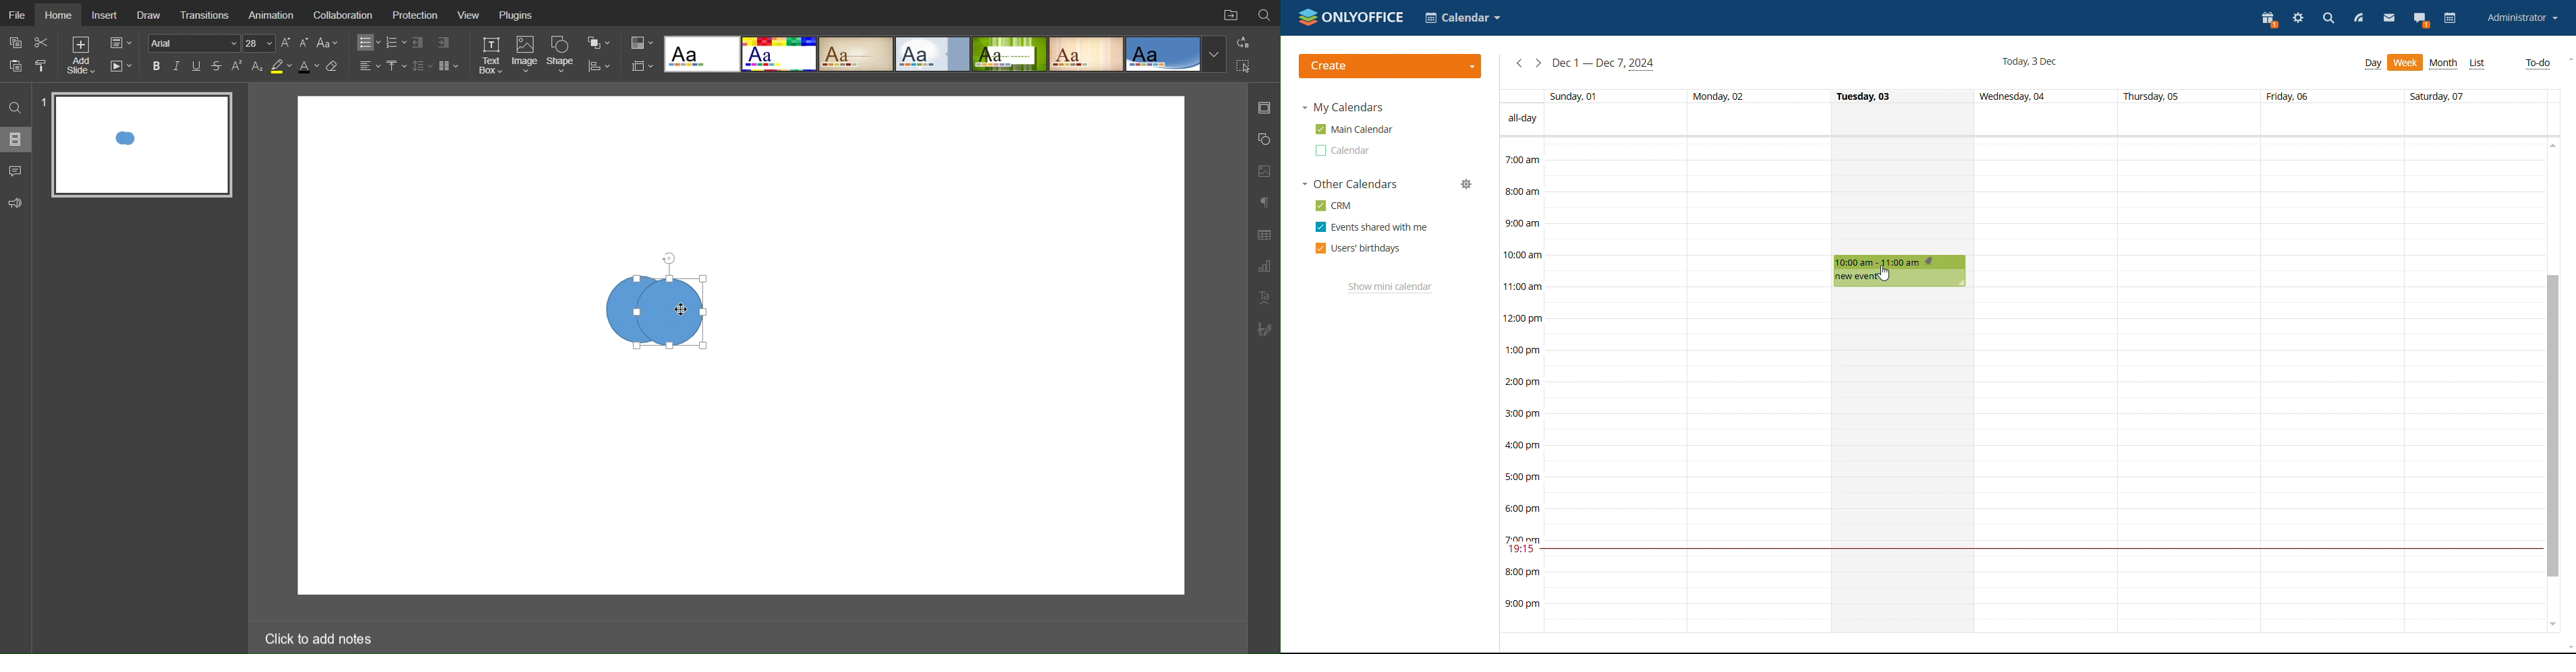  I want to click on Number List, so click(395, 43).